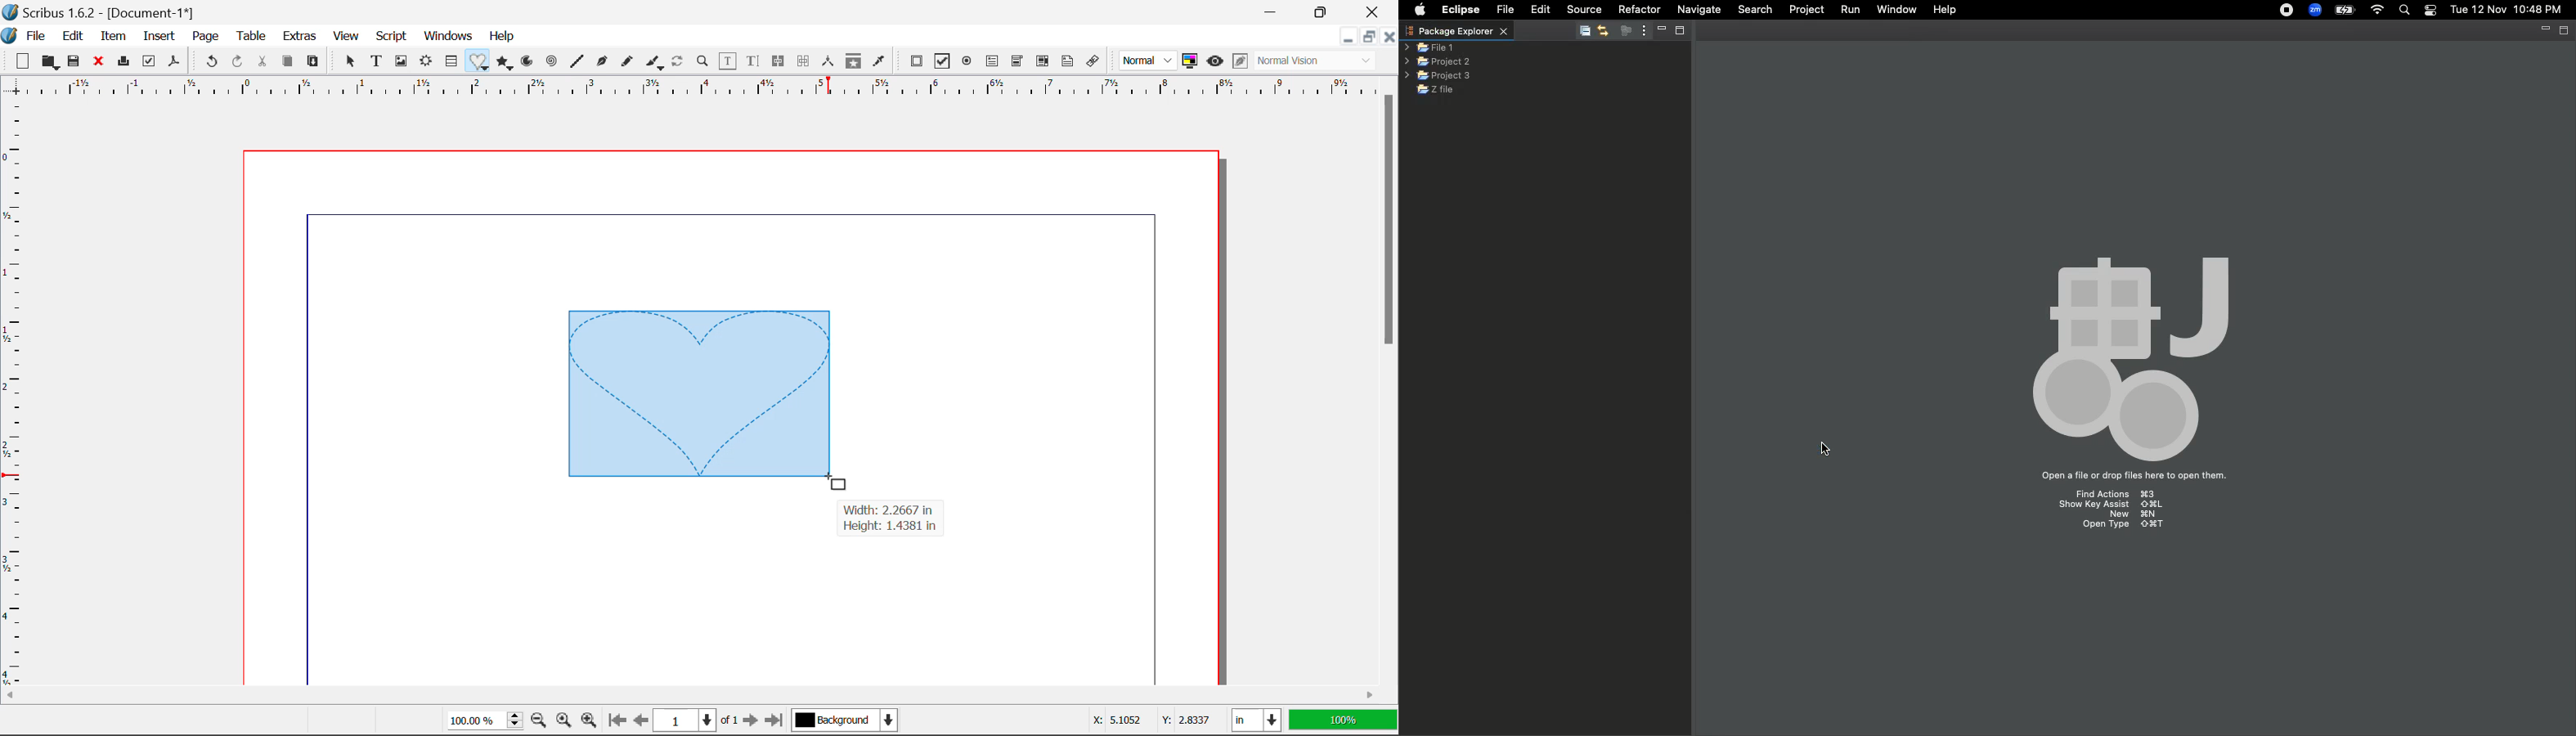 The image size is (2576, 756). I want to click on Project 3, so click(1438, 76).